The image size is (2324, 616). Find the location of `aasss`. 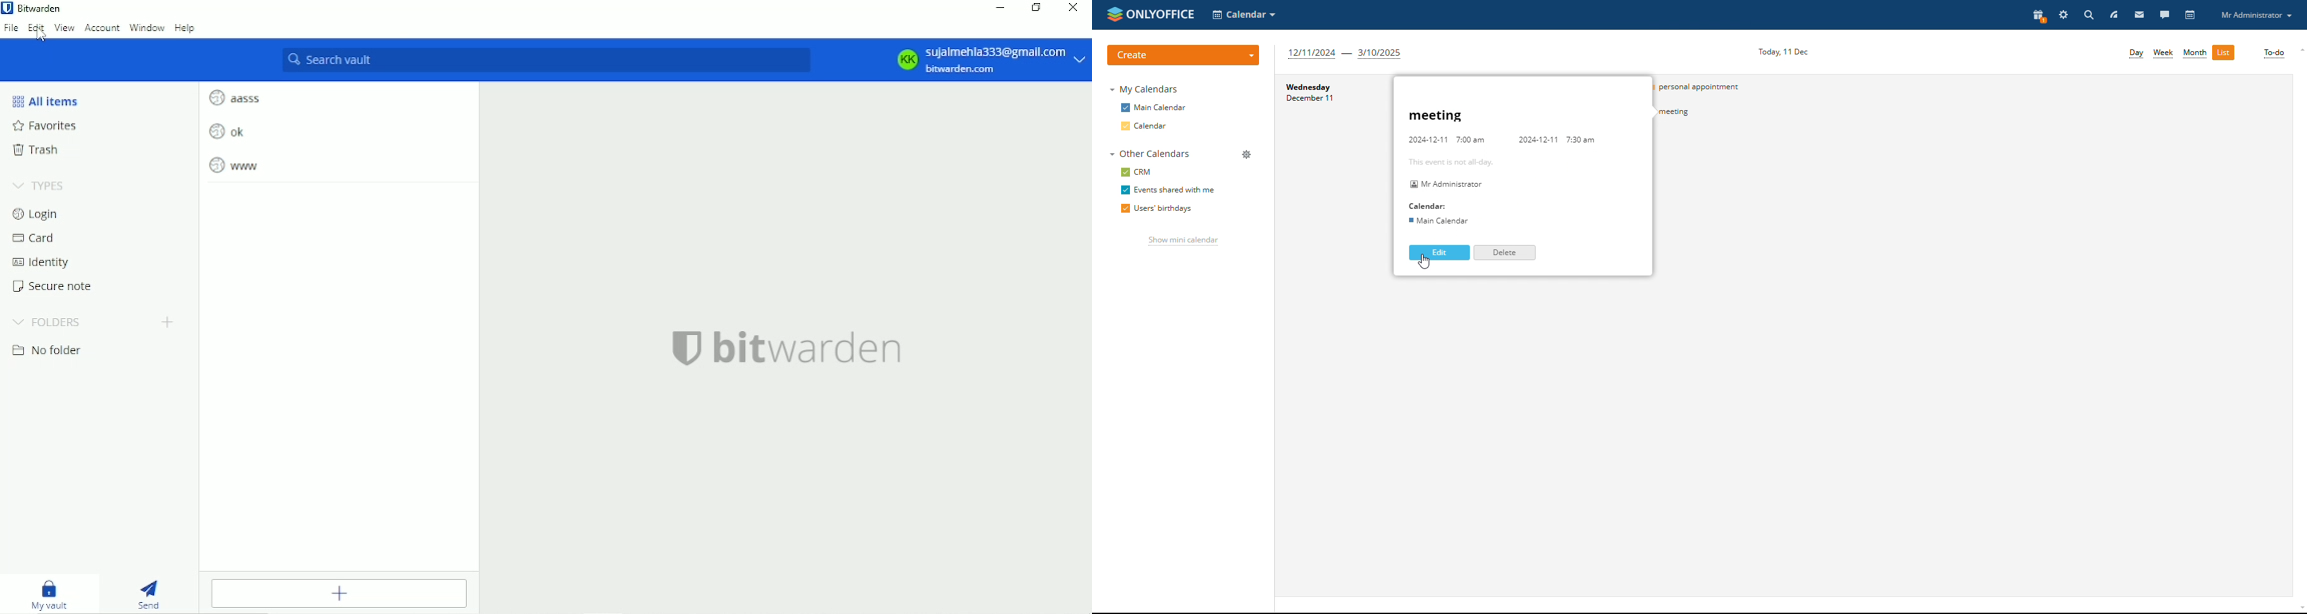

aasss is located at coordinates (237, 96).